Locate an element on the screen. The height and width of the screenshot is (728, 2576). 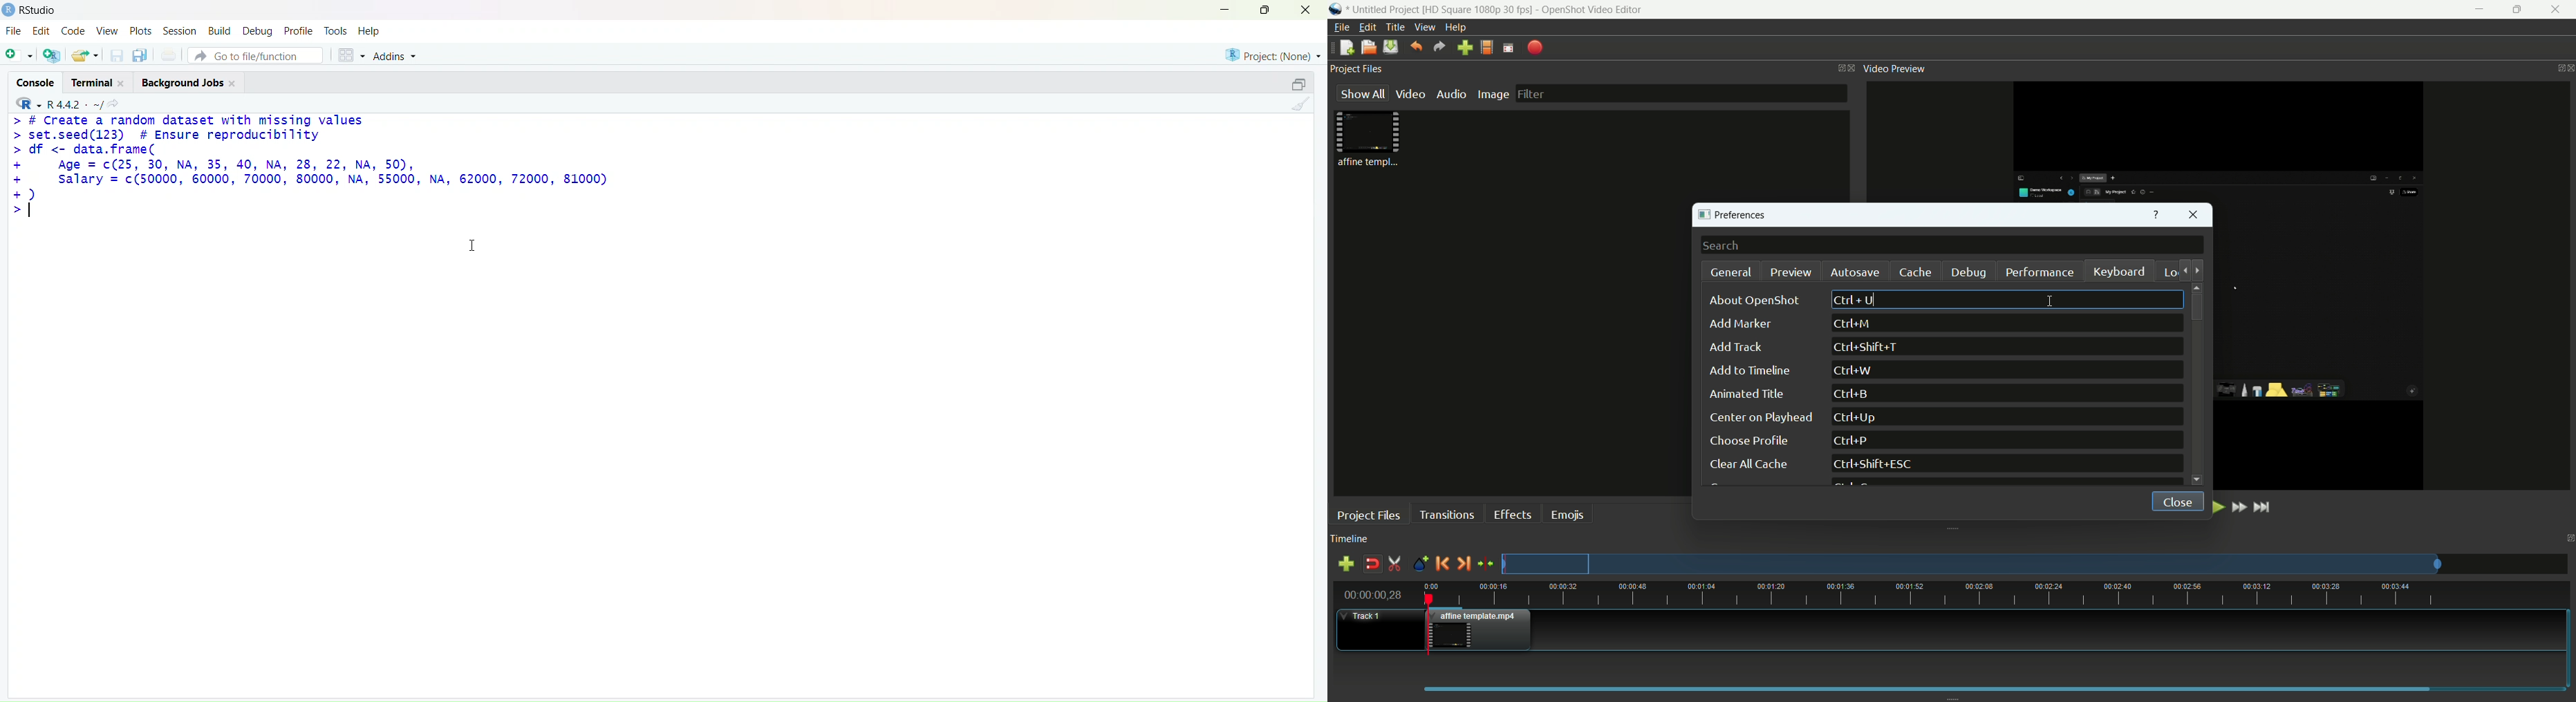
app name is located at coordinates (1591, 9).